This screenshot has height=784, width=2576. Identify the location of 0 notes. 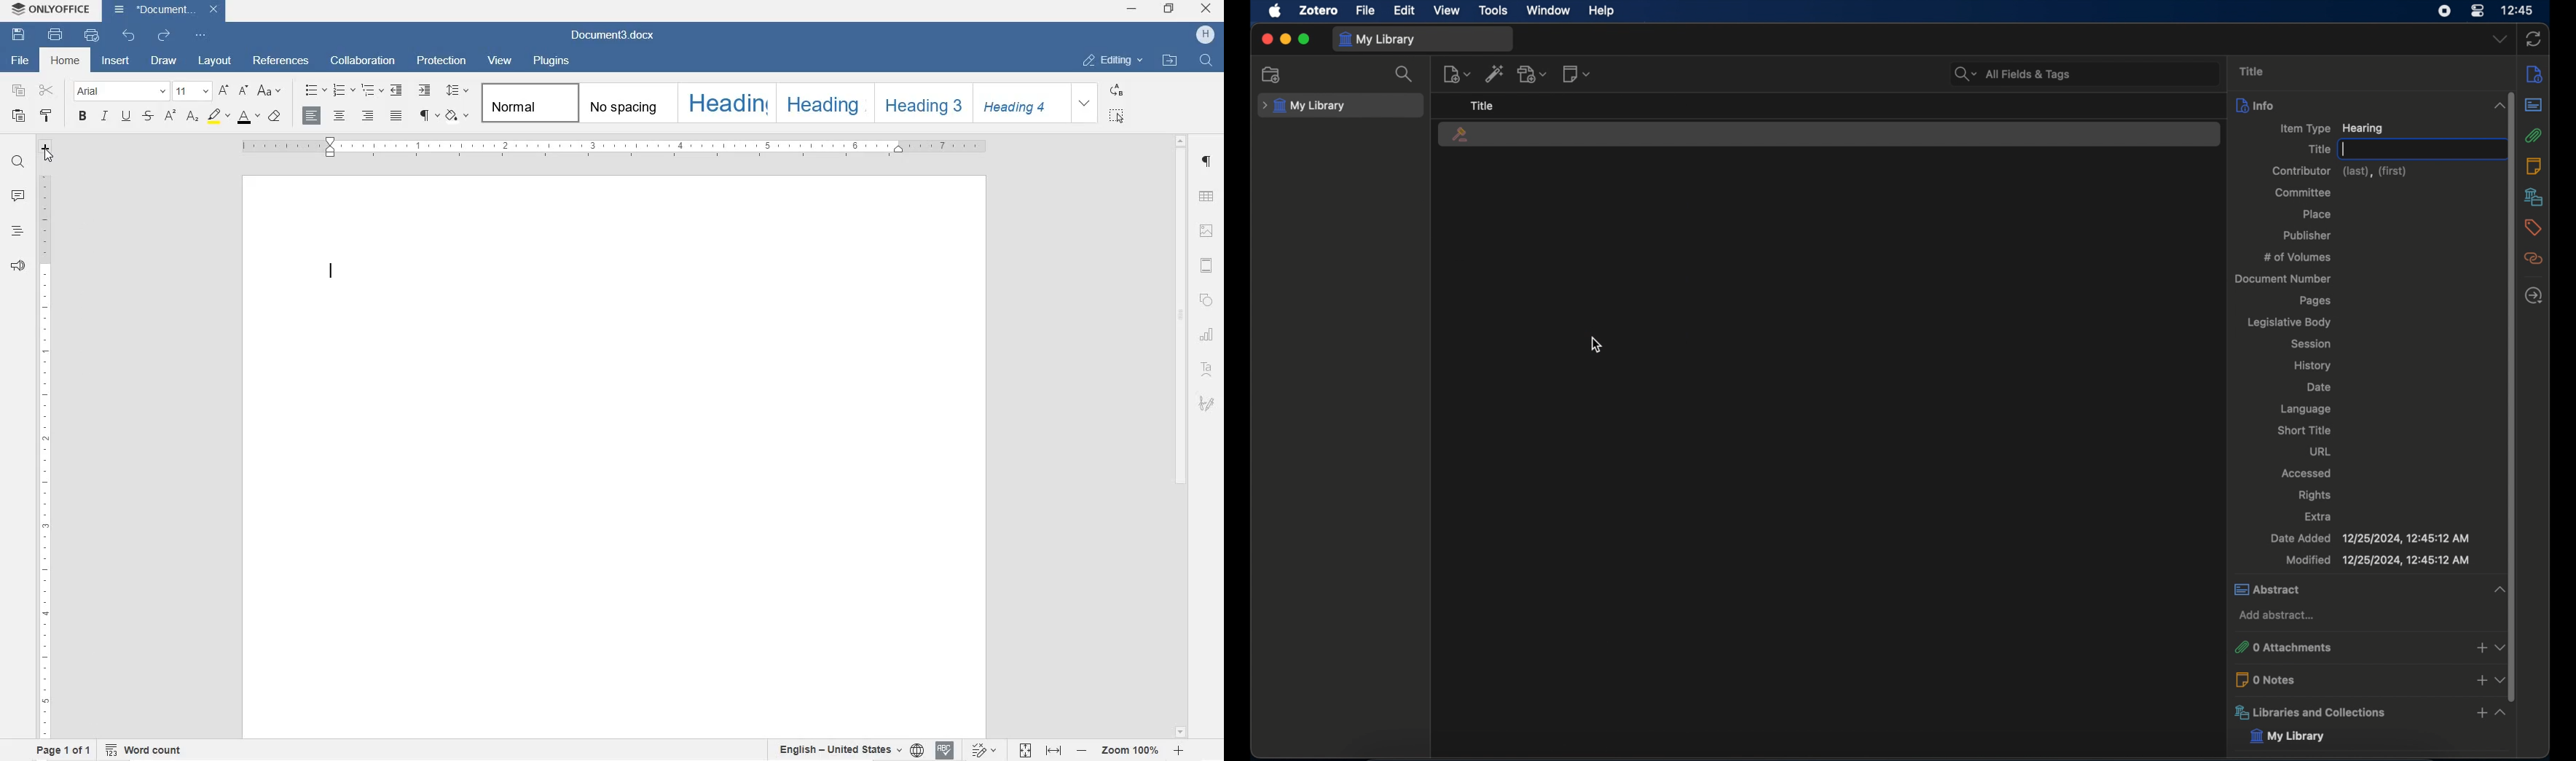
(2370, 679).